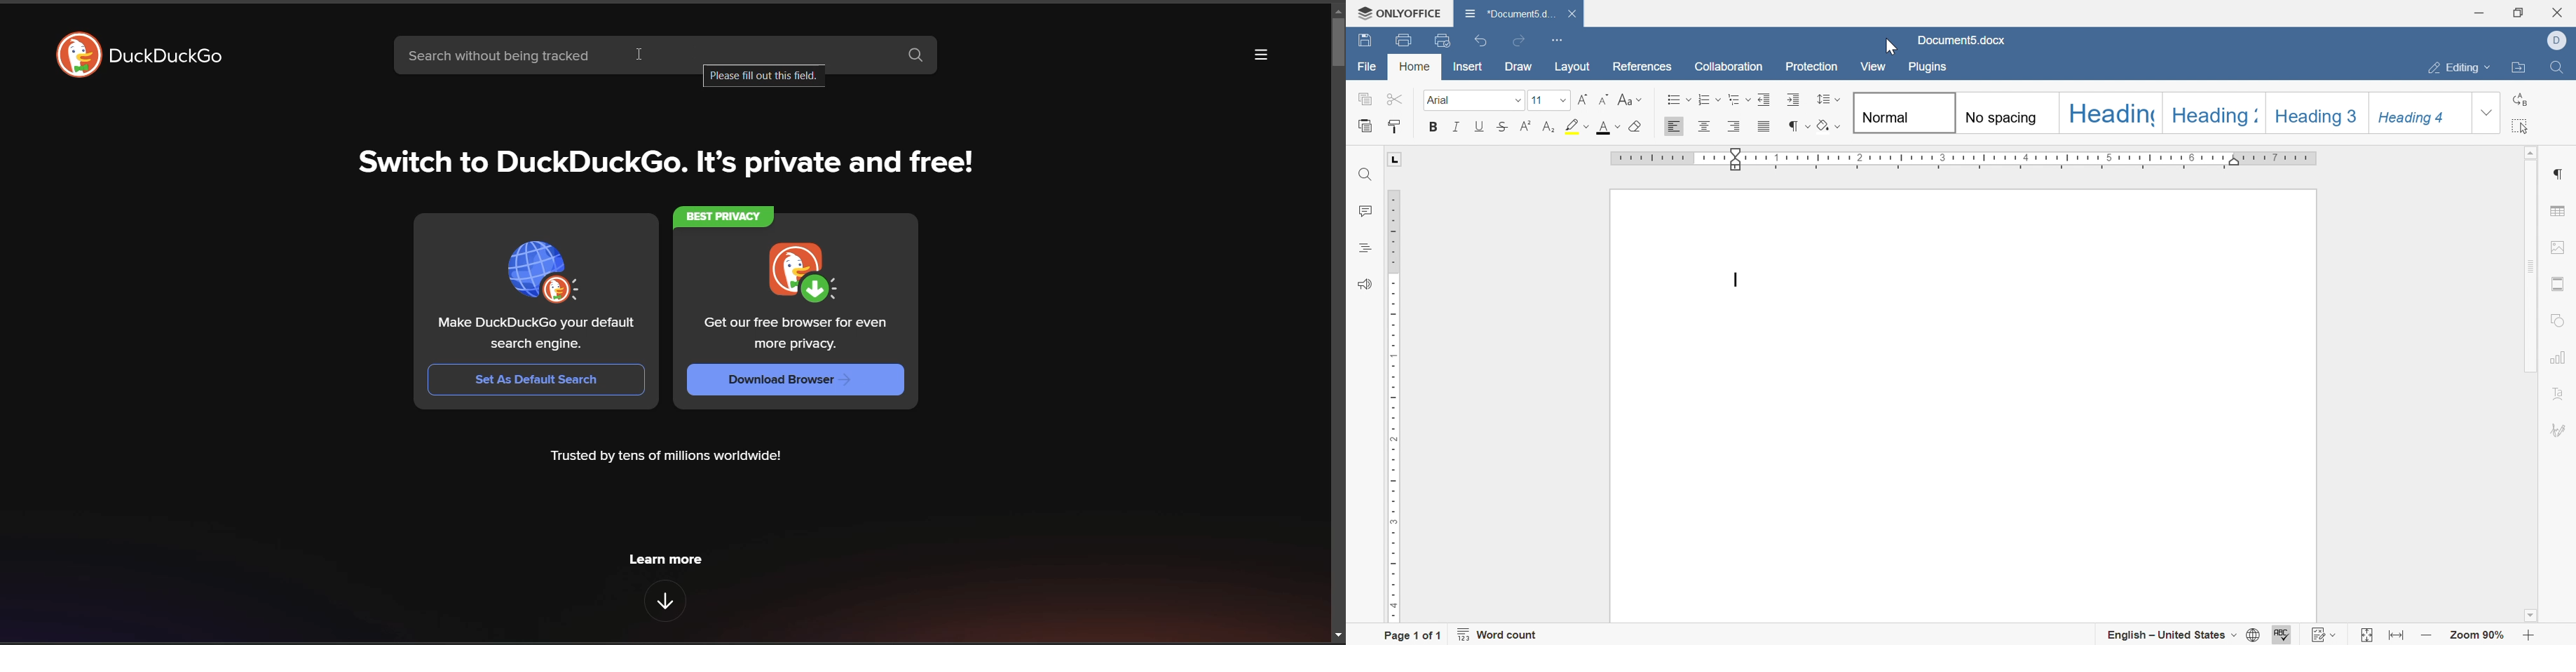 This screenshot has height=672, width=2576. Describe the element at coordinates (2255, 634) in the screenshot. I see `set document language` at that location.